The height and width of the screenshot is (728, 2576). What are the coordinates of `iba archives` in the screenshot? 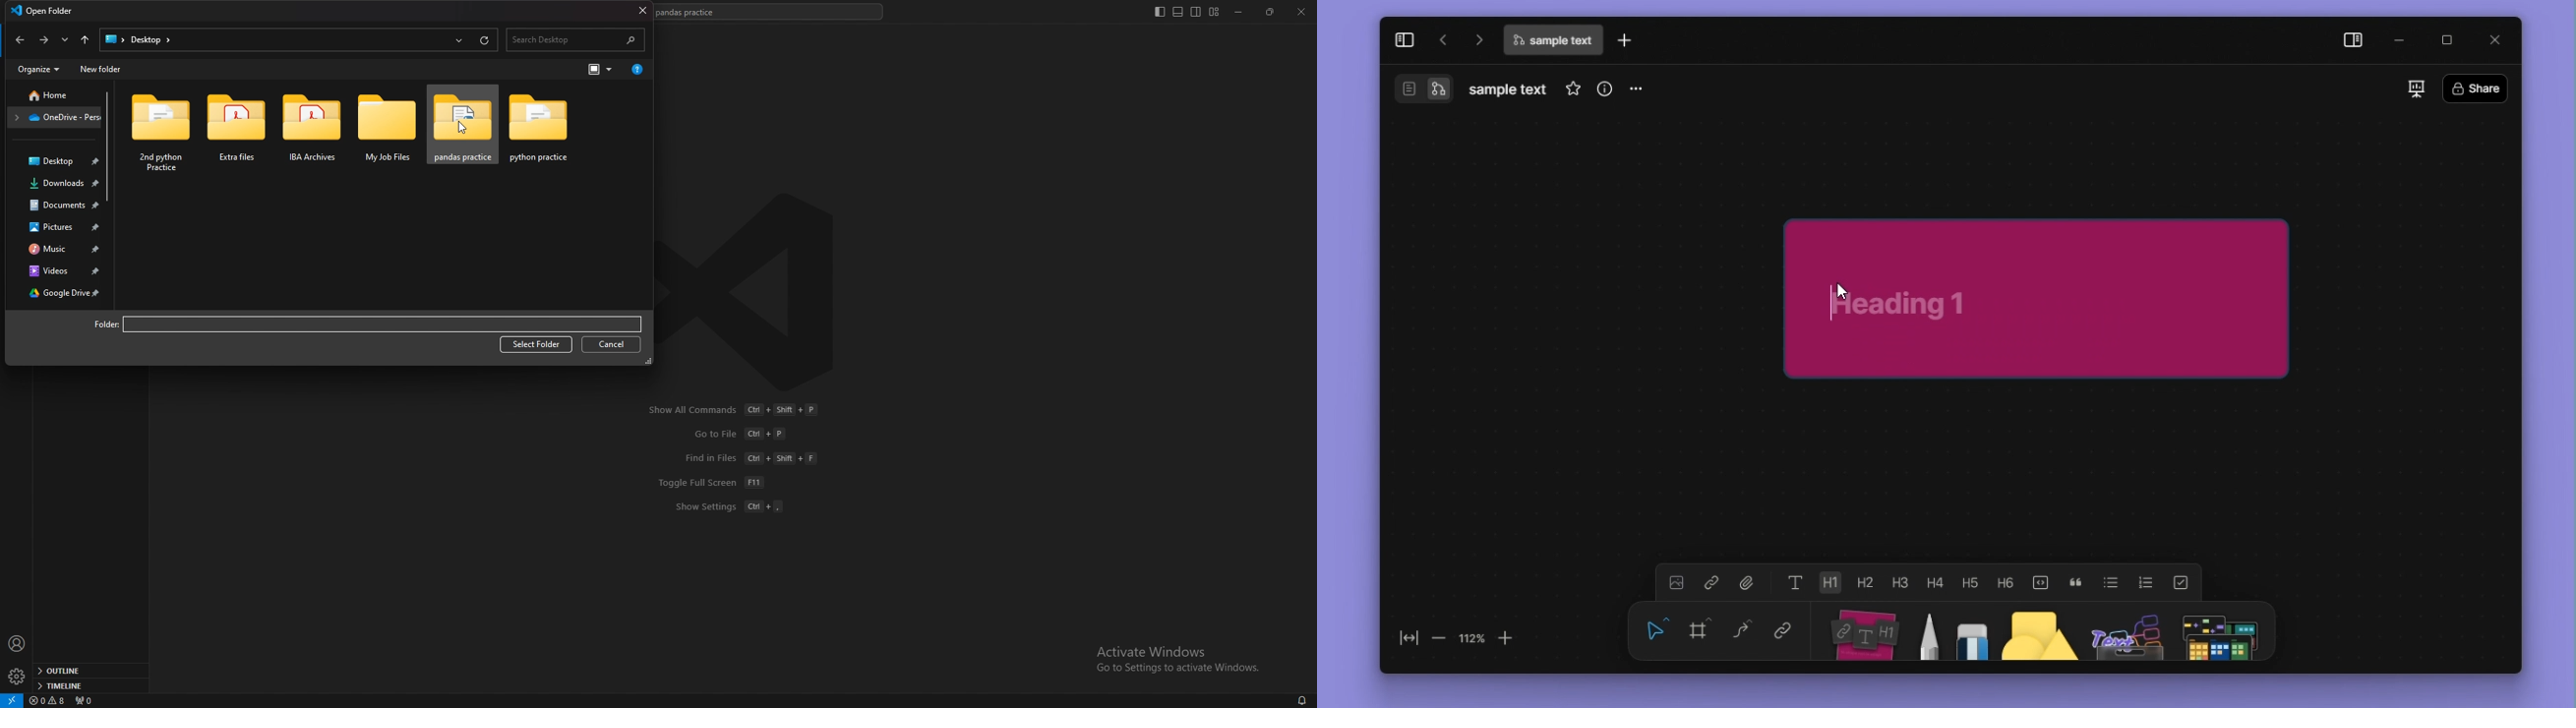 It's located at (306, 134).